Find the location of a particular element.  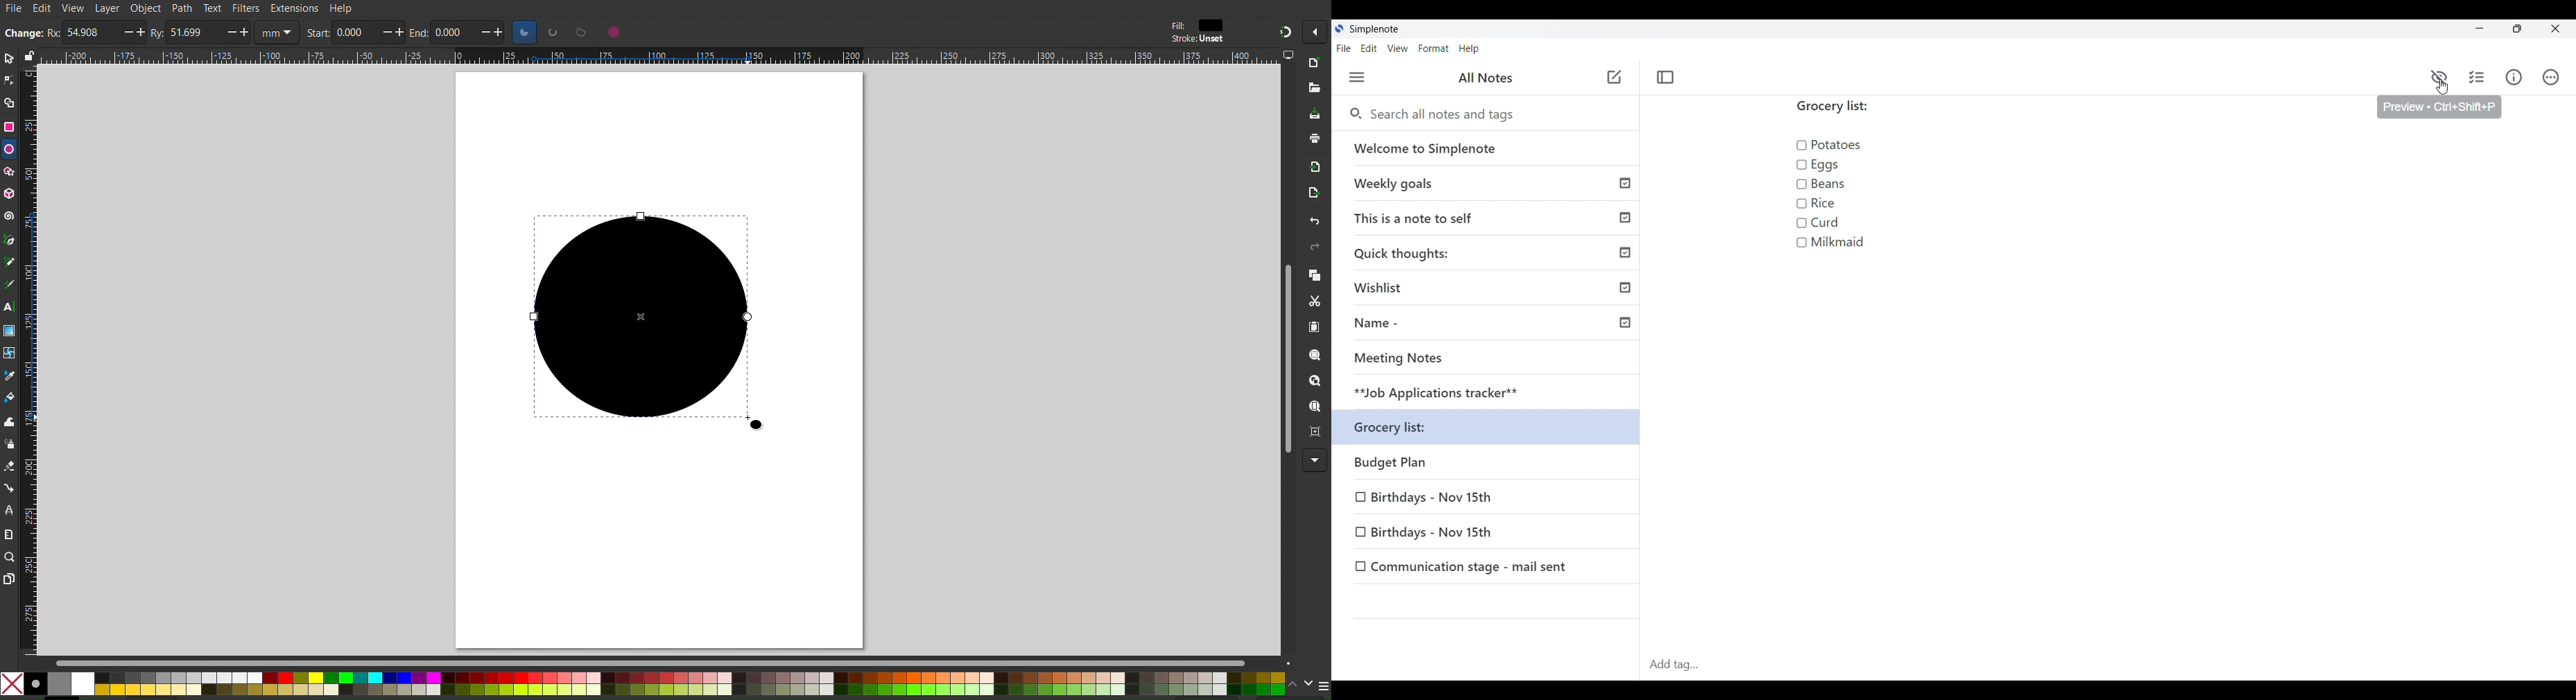

stroke is located at coordinates (1199, 39).